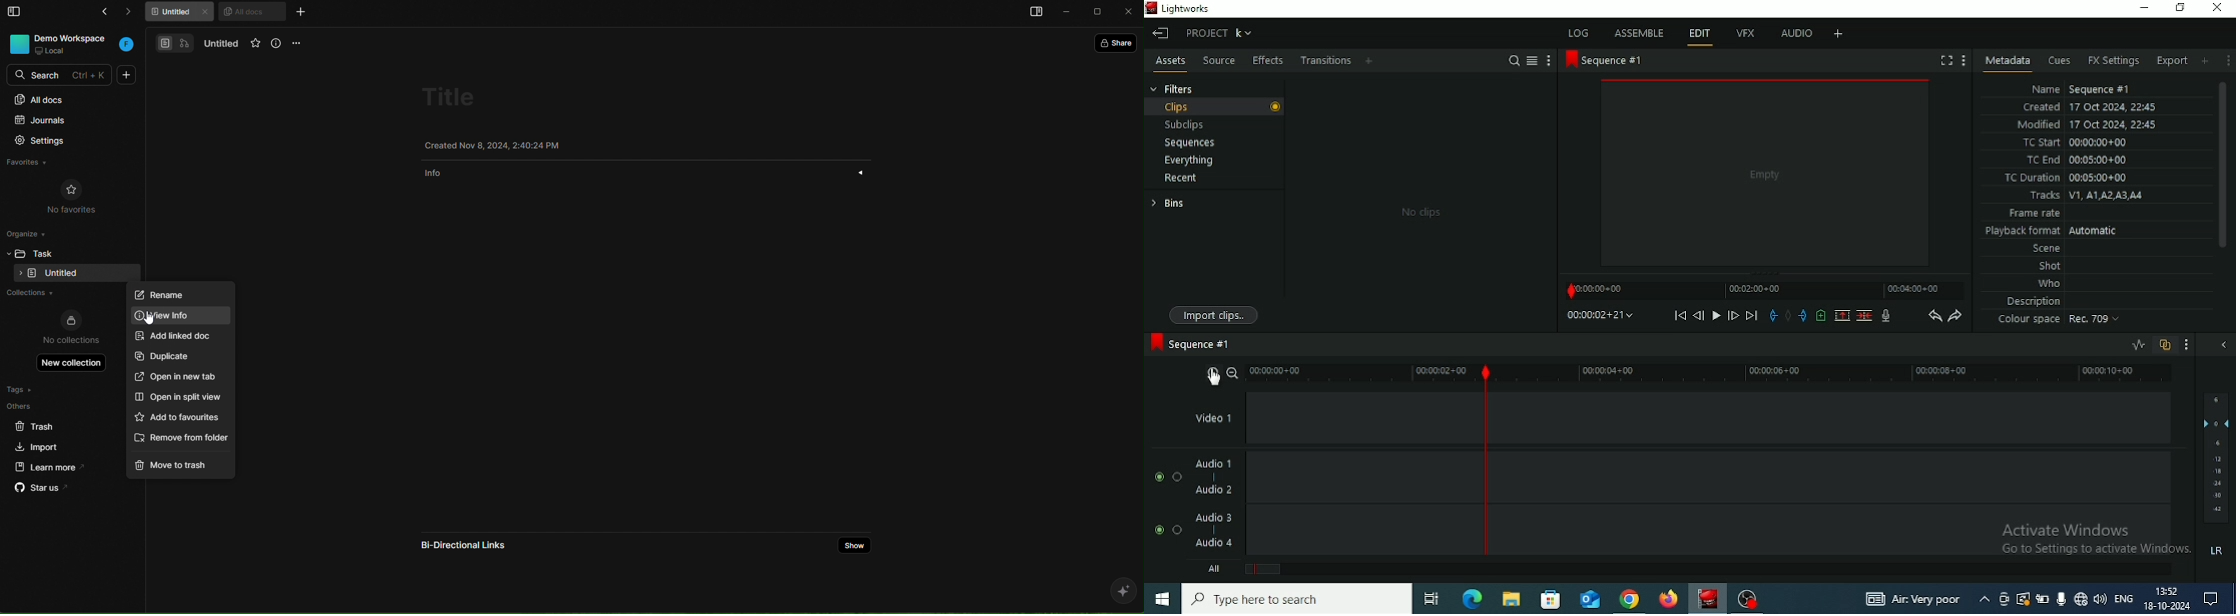 This screenshot has height=616, width=2240. What do you see at coordinates (1715, 315) in the screenshot?
I see `Play` at bounding box center [1715, 315].